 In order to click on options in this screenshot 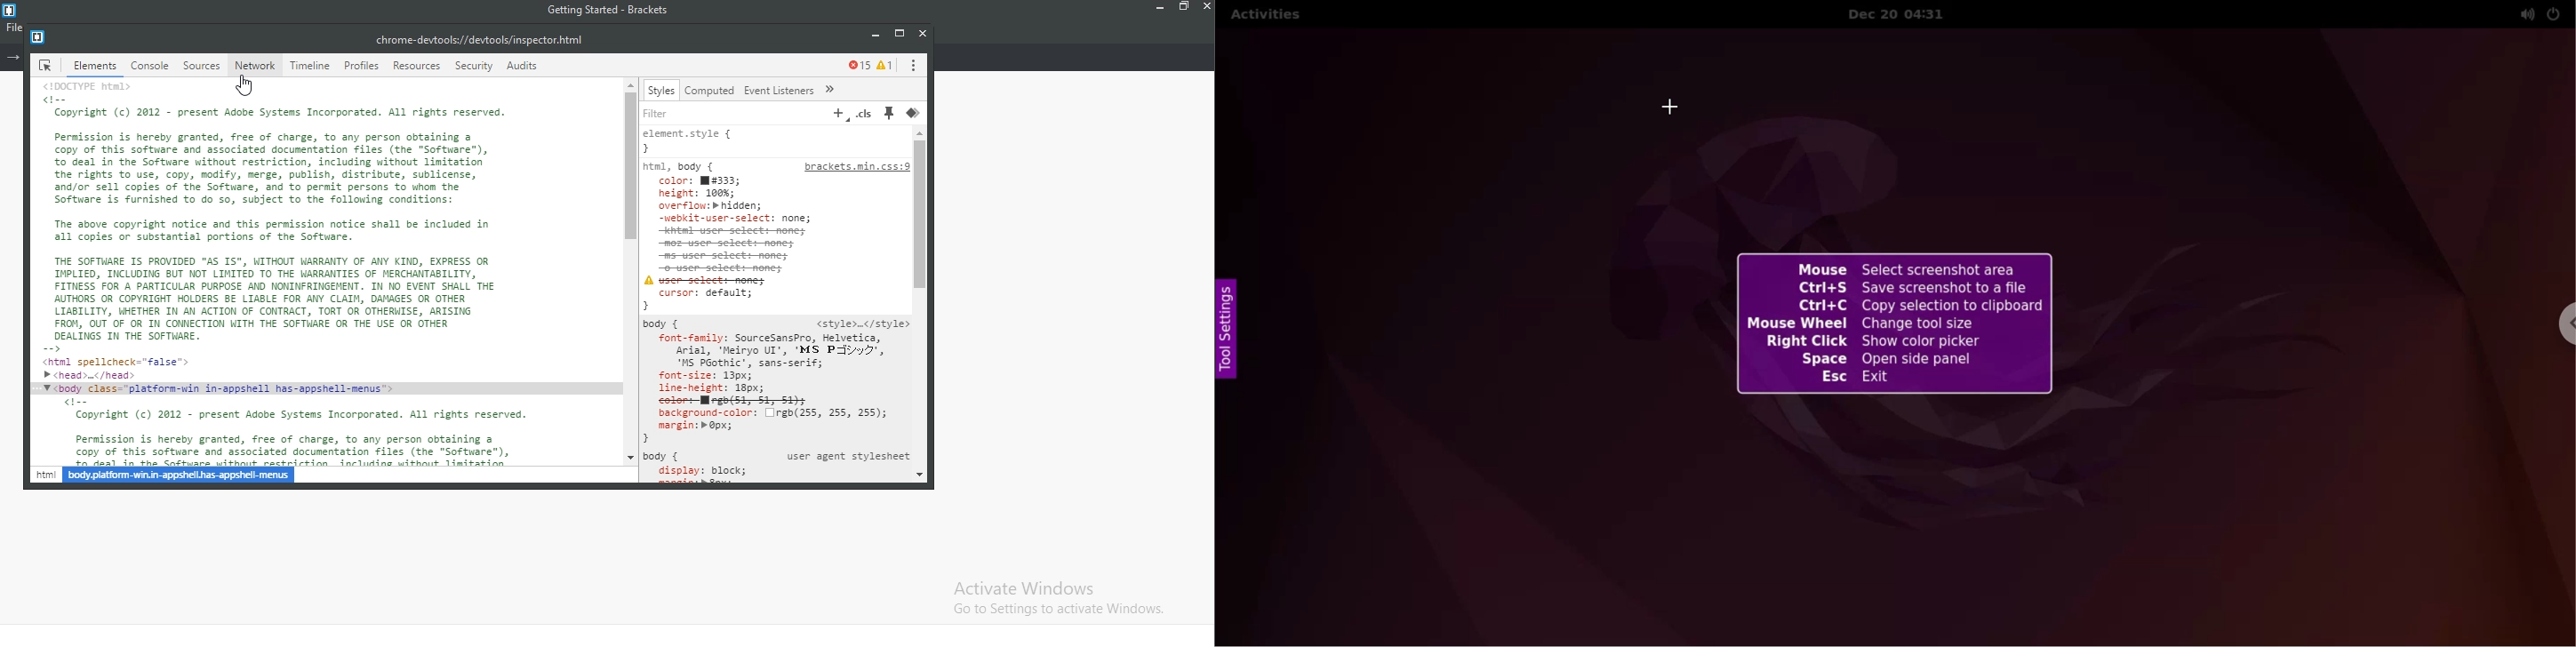, I will do `click(913, 66)`.